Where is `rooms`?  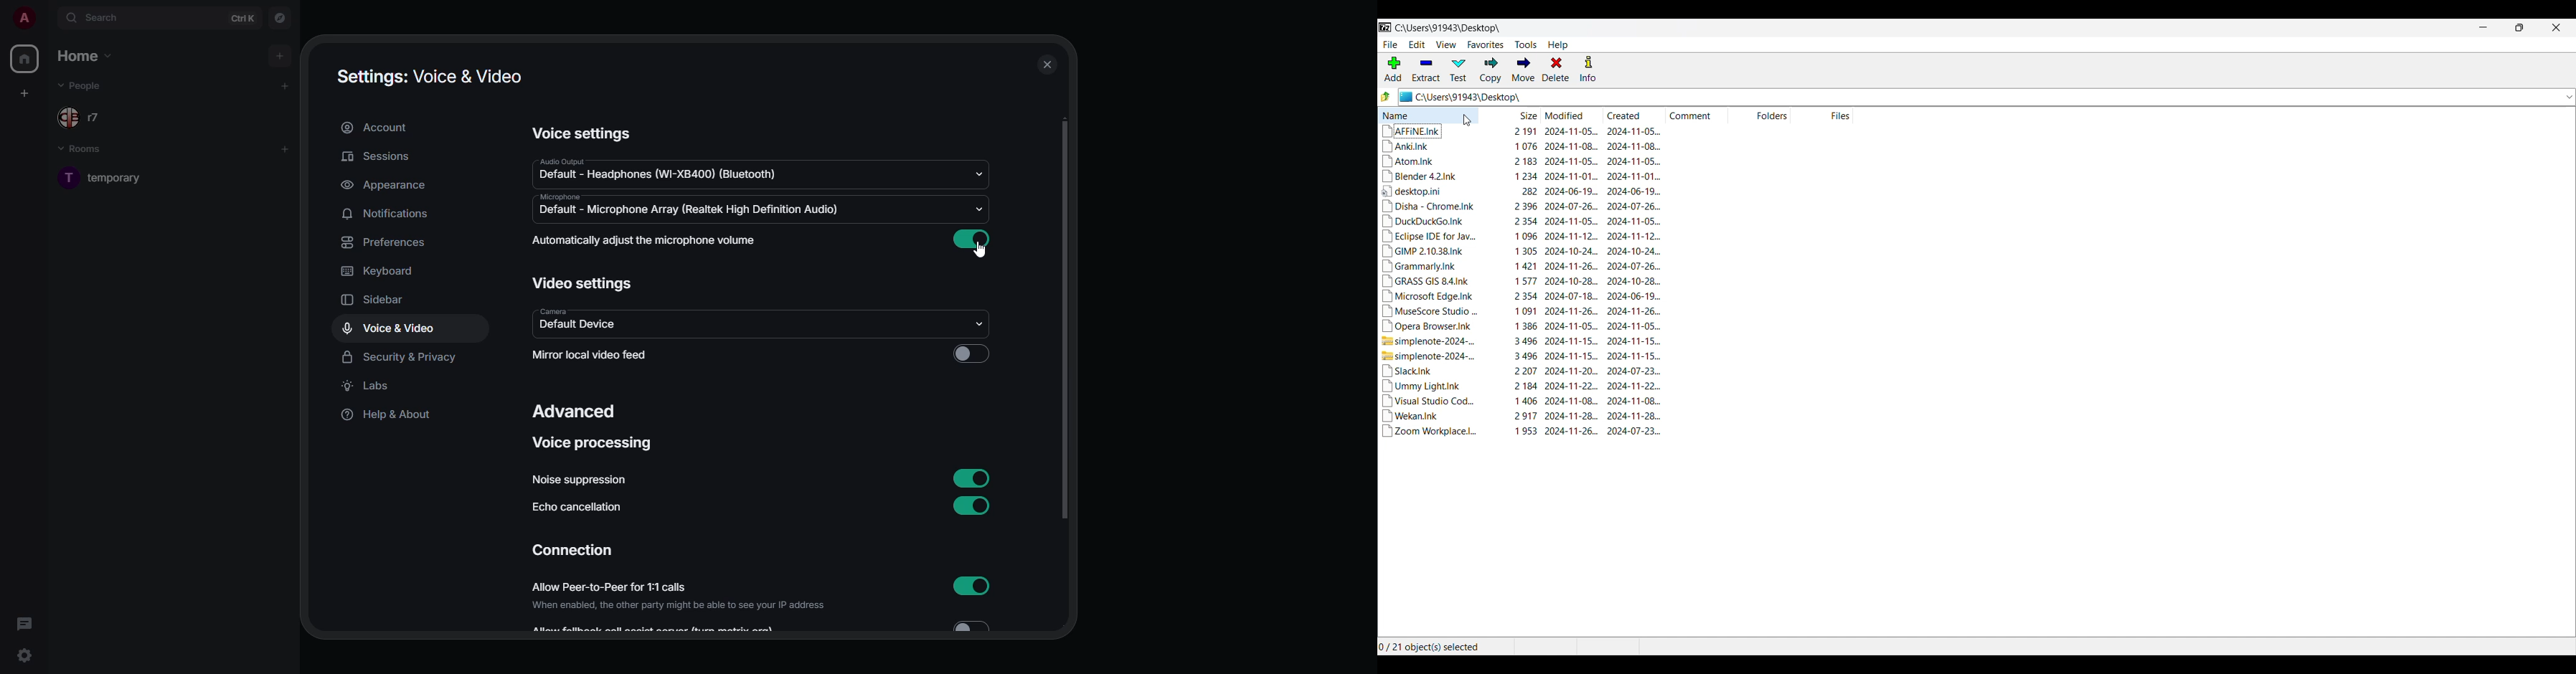 rooms is located at coordinates (82, 148).